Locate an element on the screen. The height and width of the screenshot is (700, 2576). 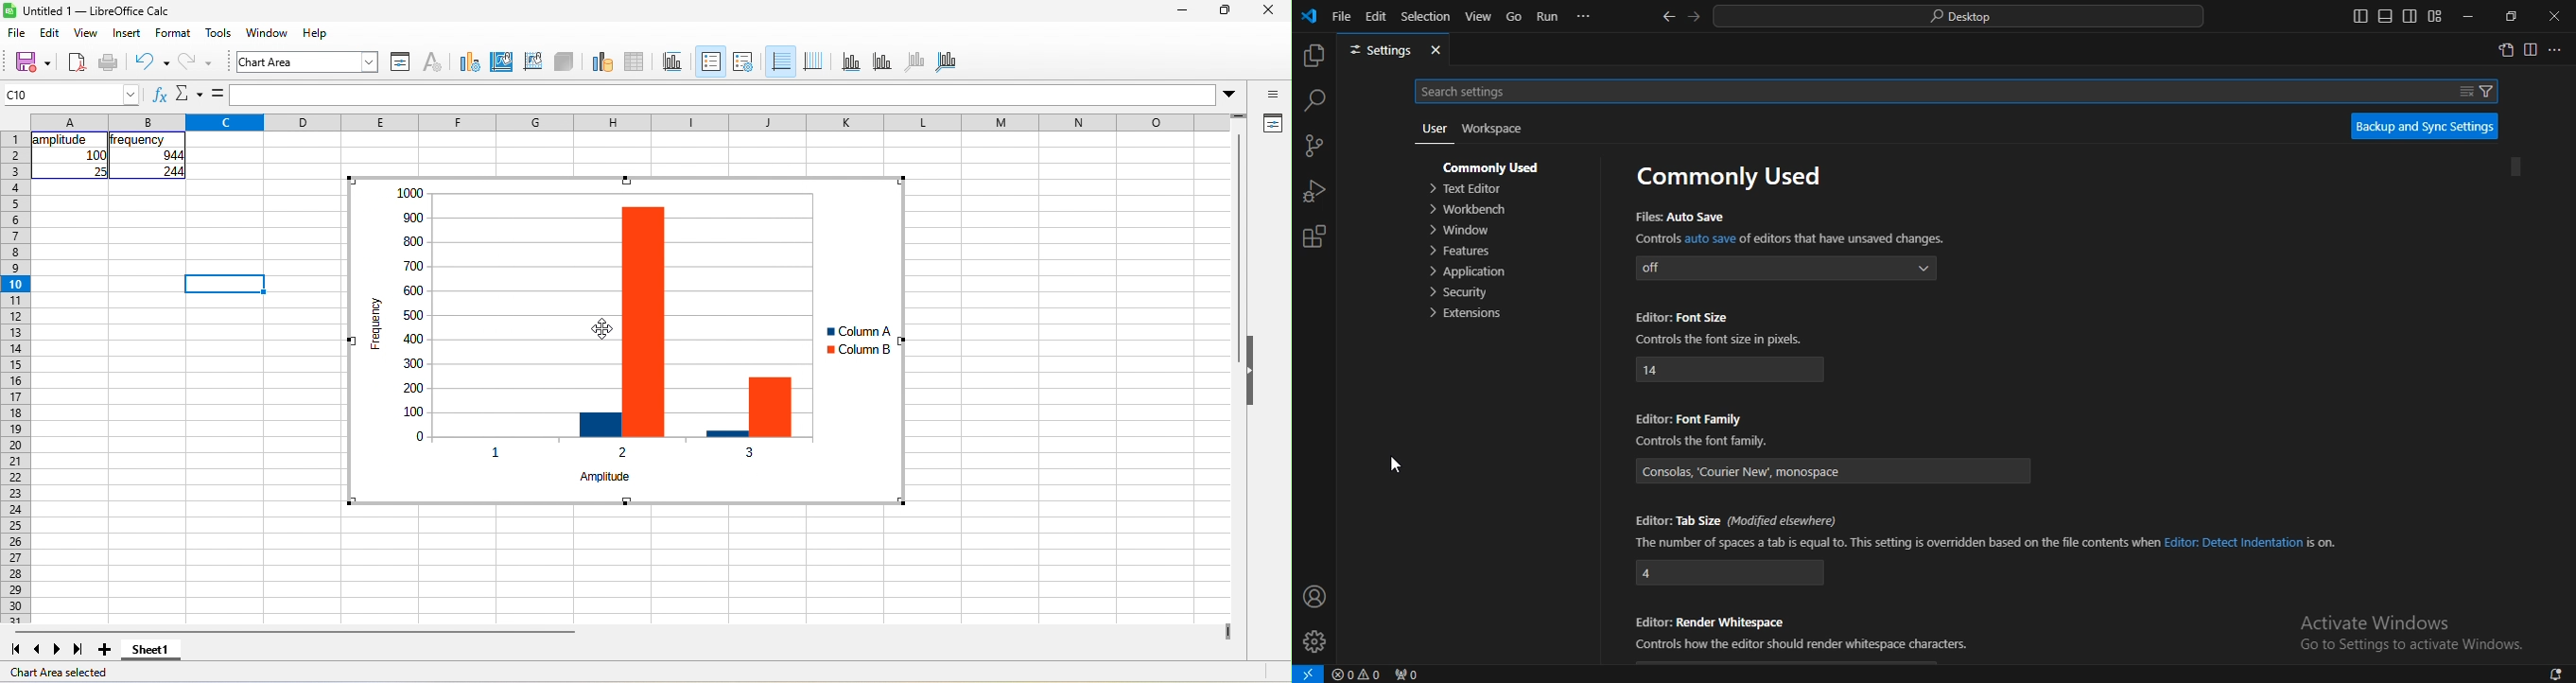
minimize is located at coordinates (1182, 9).